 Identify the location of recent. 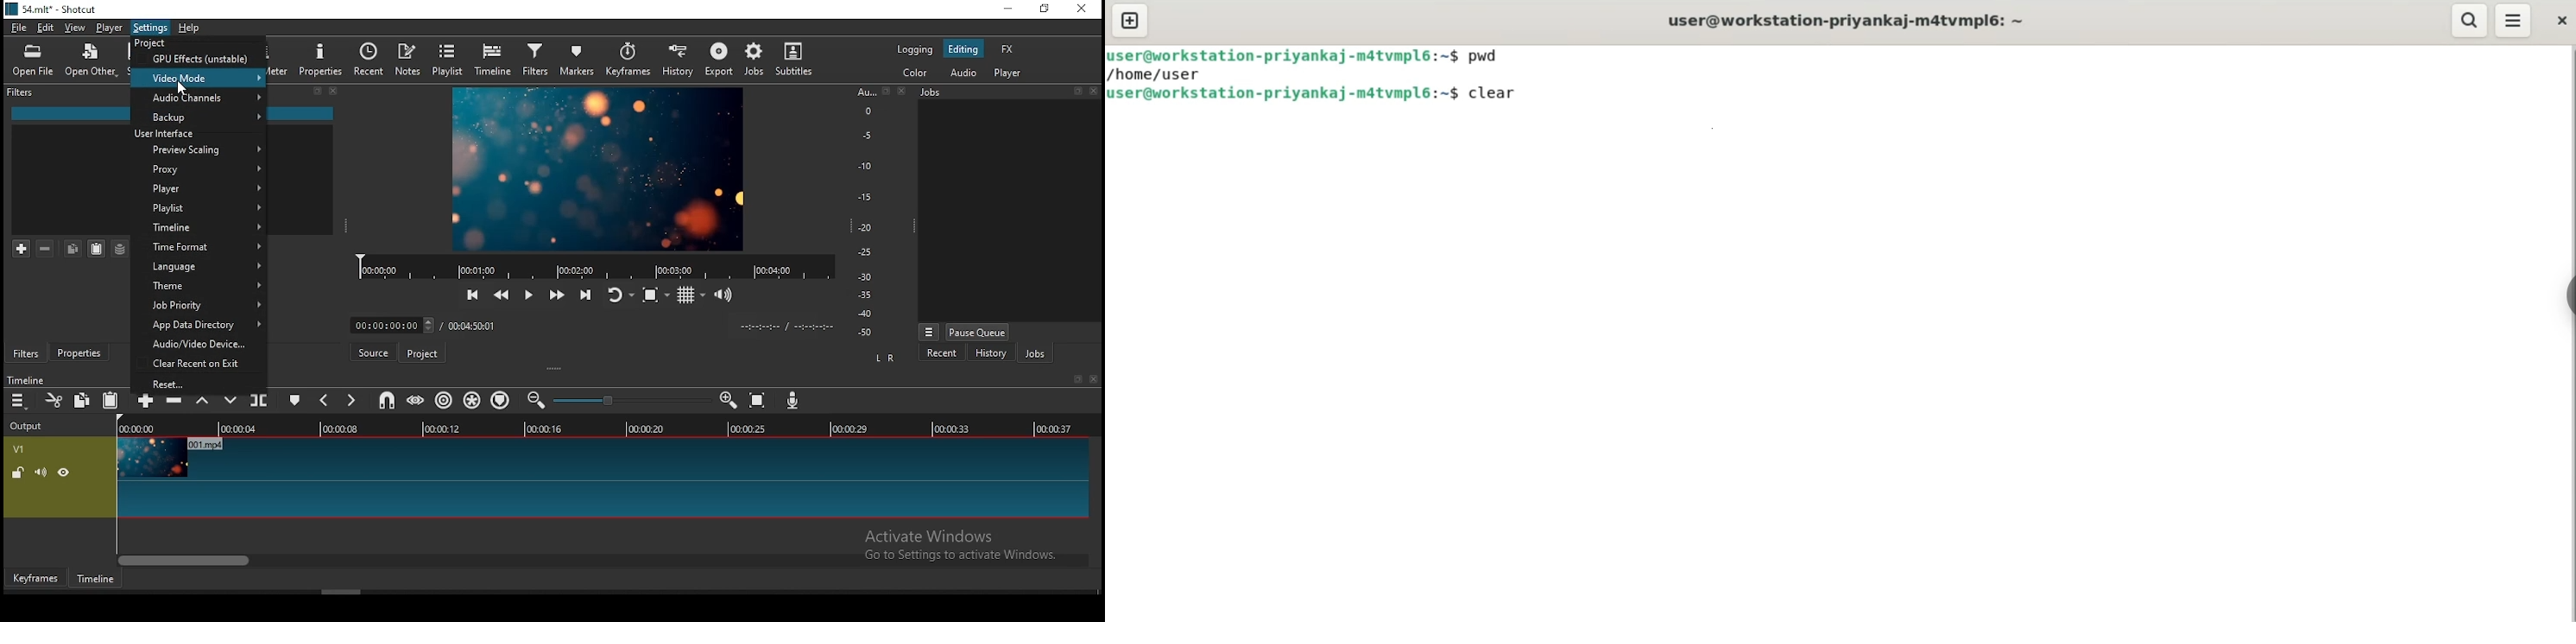
(942, 353).